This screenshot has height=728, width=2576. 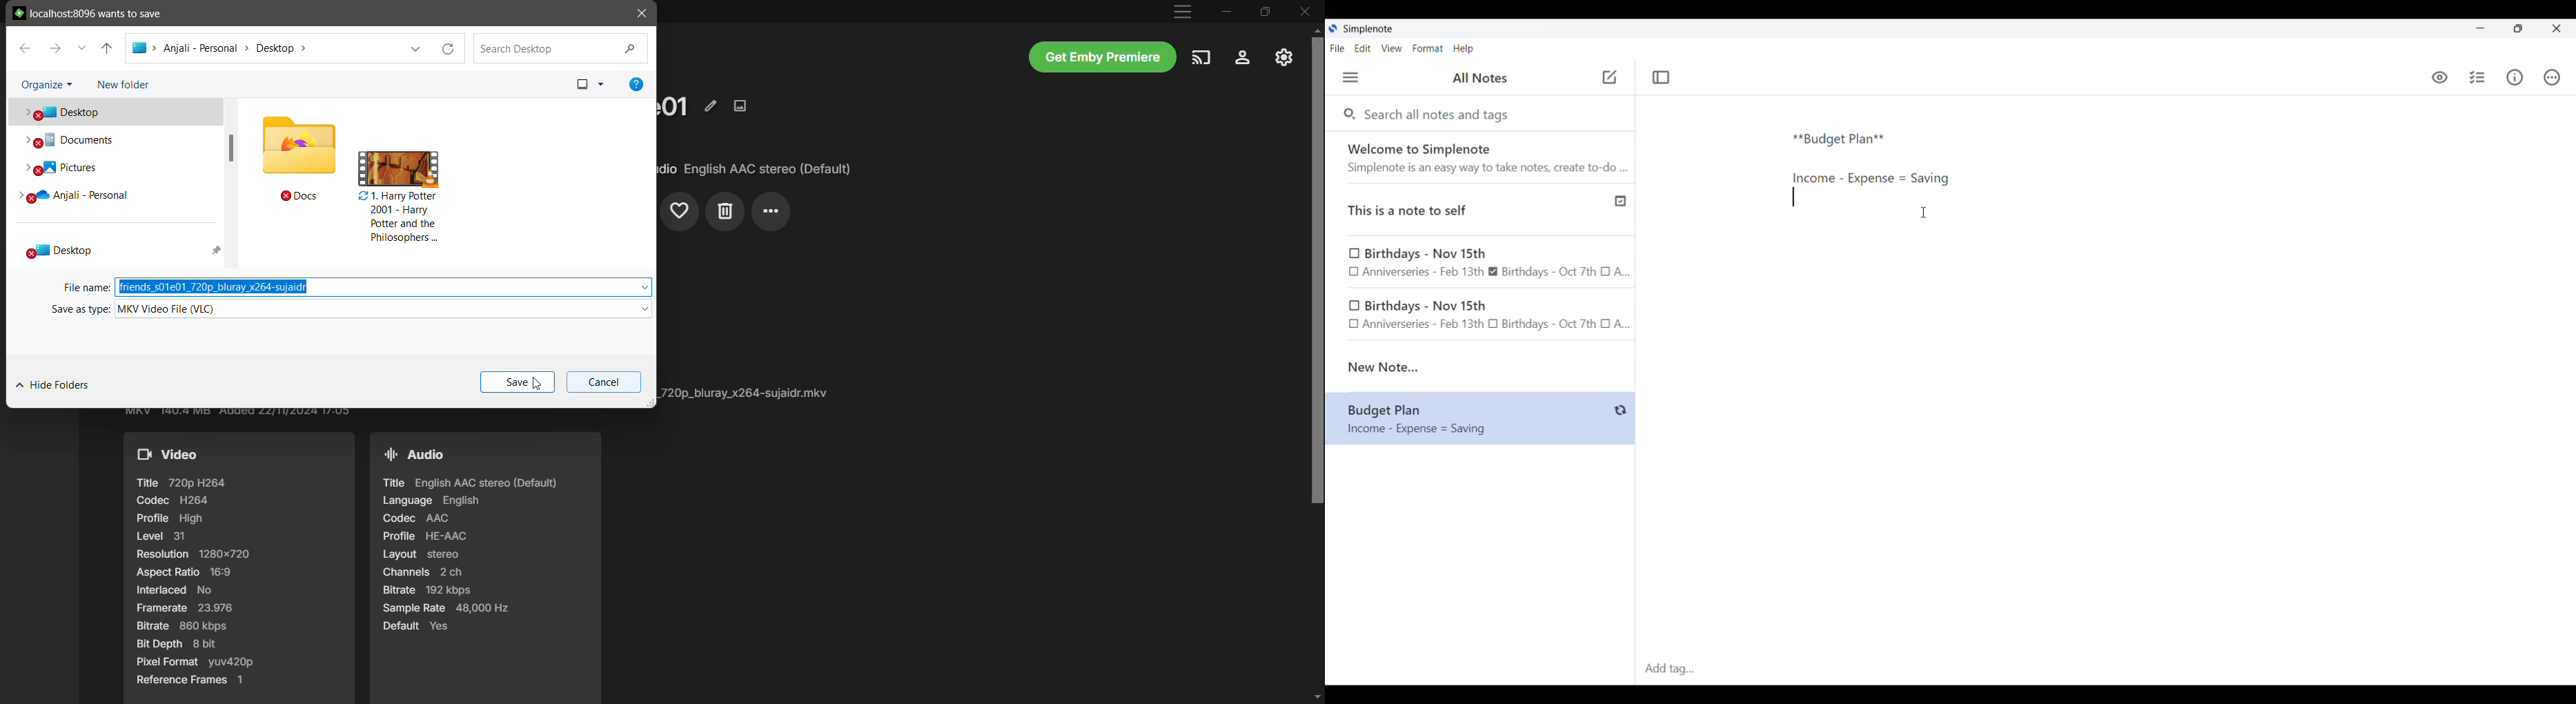 What do you see at coordinates (1463, 48) in the screenshot?
I see `Help menu` at bounding box center [1463, 48].